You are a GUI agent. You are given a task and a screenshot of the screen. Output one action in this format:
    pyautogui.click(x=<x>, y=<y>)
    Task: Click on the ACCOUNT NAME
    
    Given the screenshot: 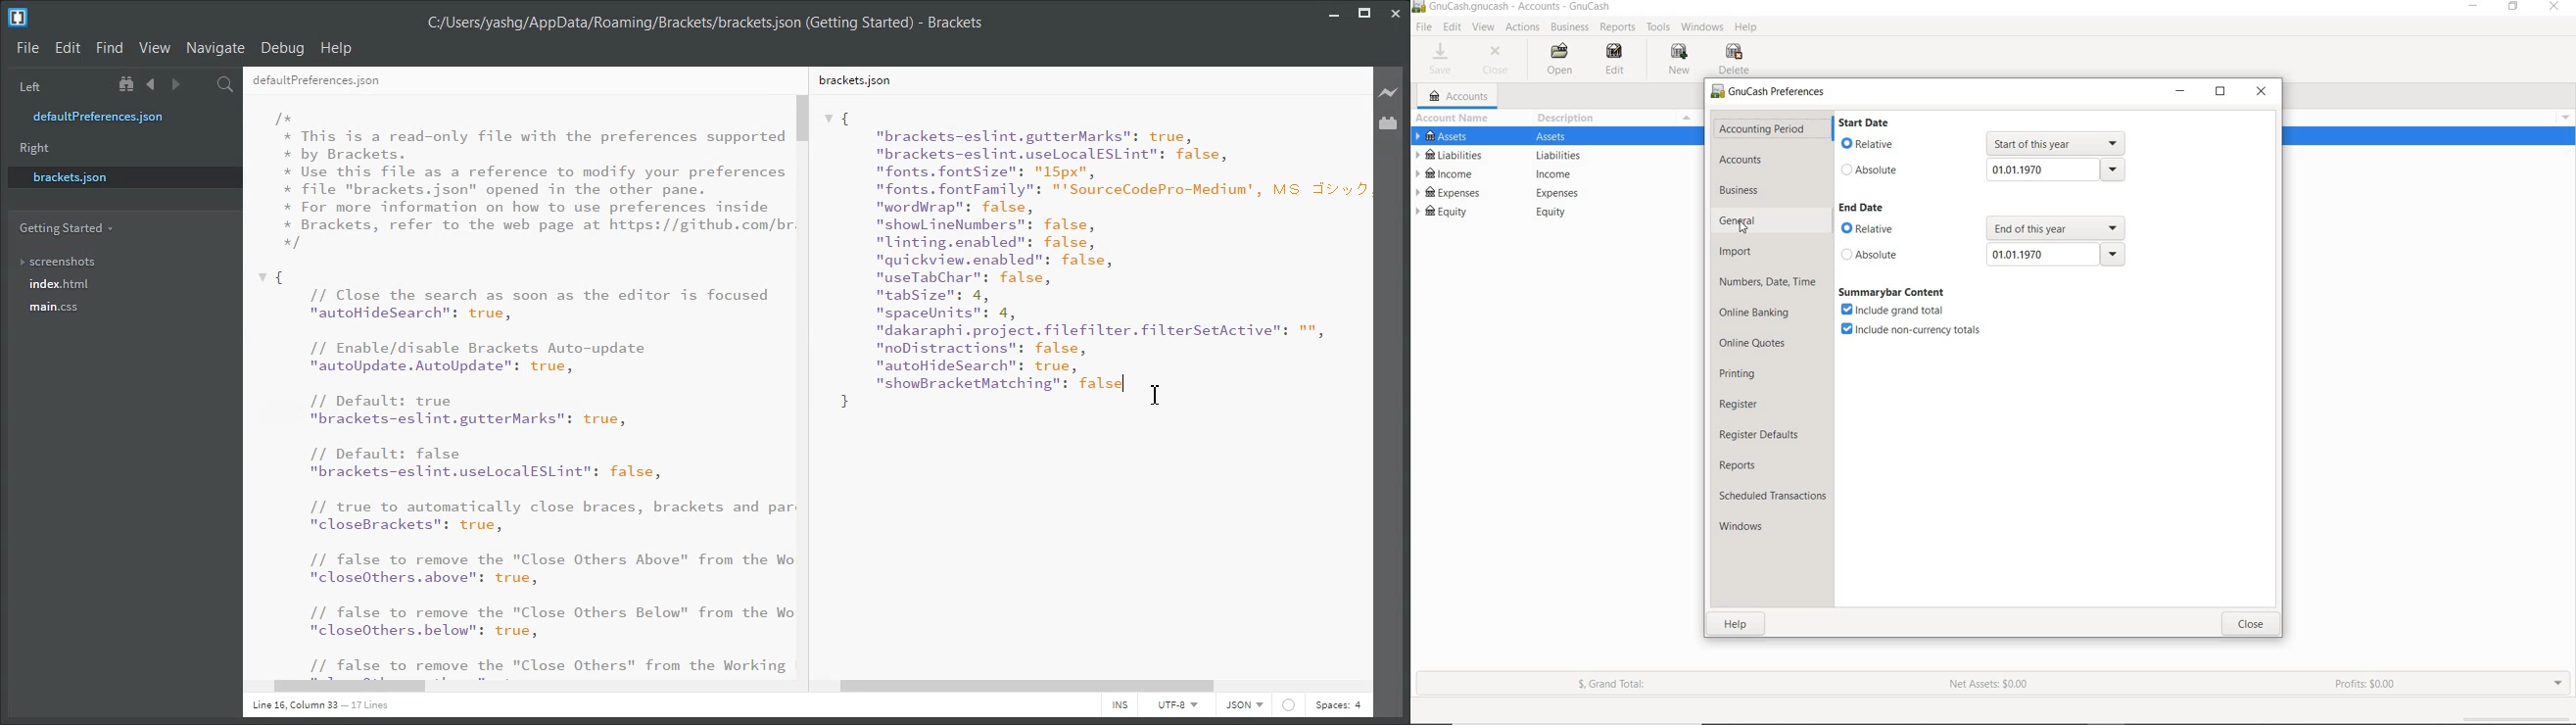 What is the action you would take?
    pyautogui.click(x=1452, y=119)
    